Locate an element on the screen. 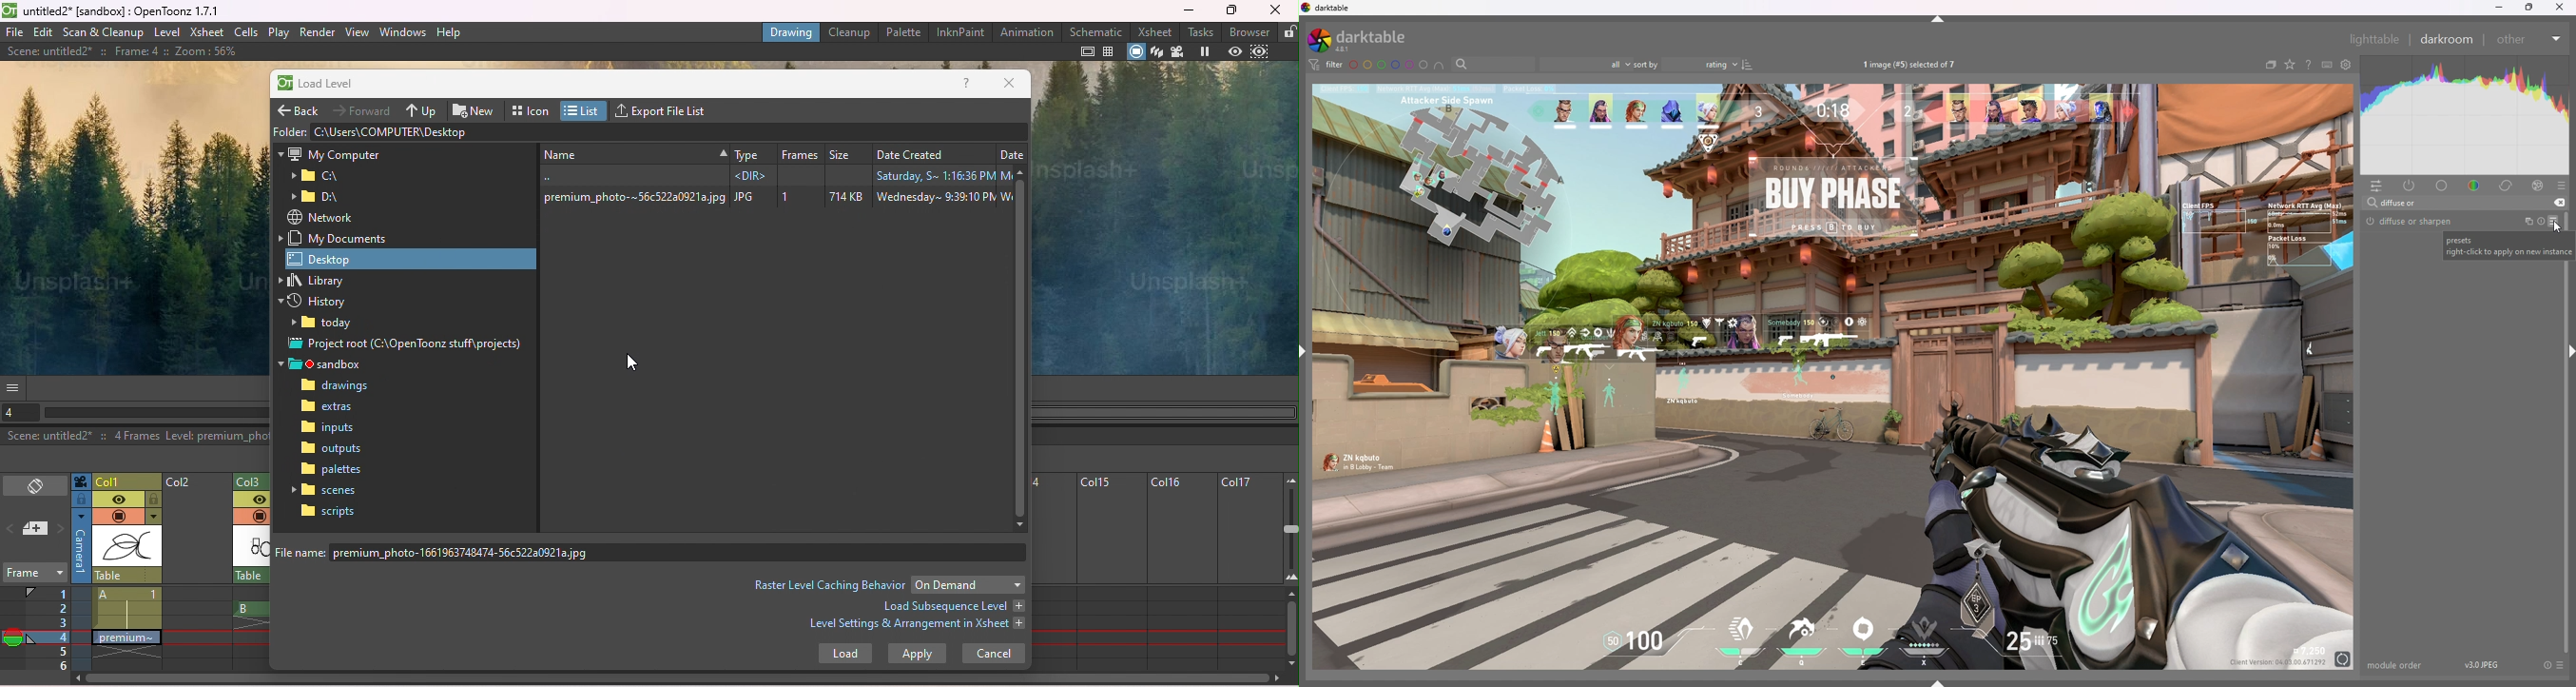 The height and width of the screenshot is (700, 2576). minimize is located at coordinates (2501, 7).